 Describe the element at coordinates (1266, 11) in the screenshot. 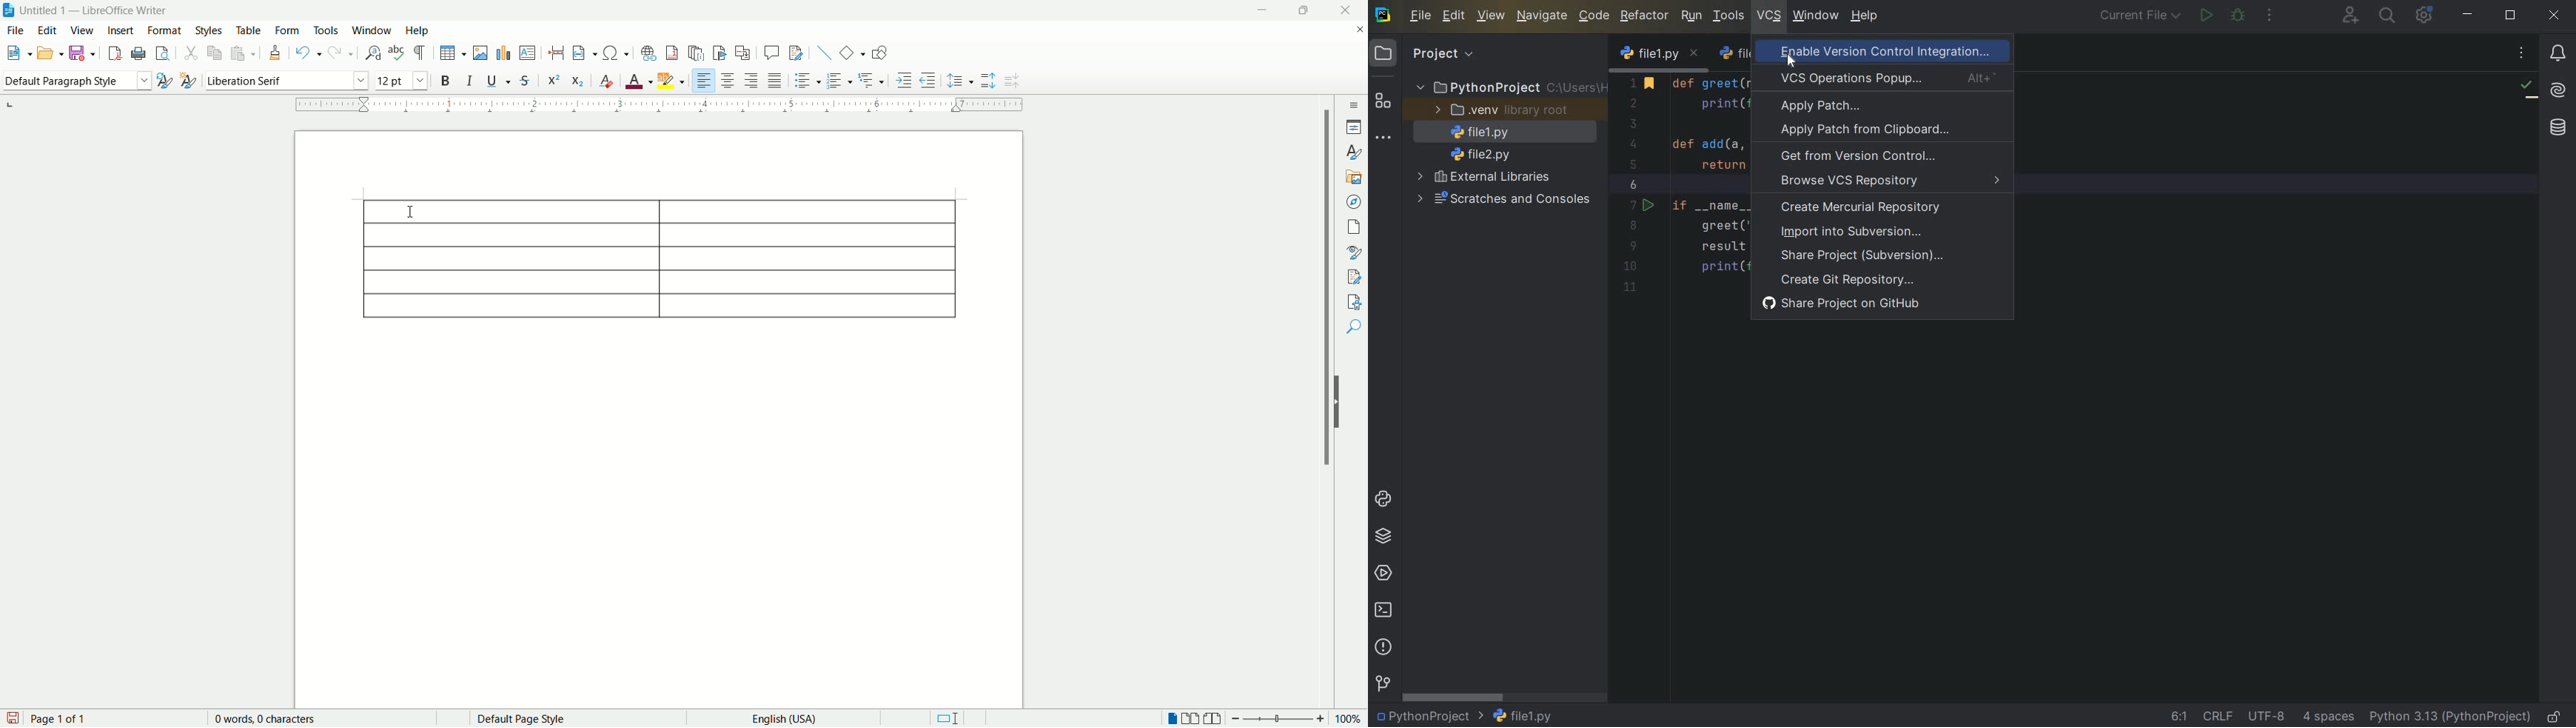

I see `minimize` at that location.